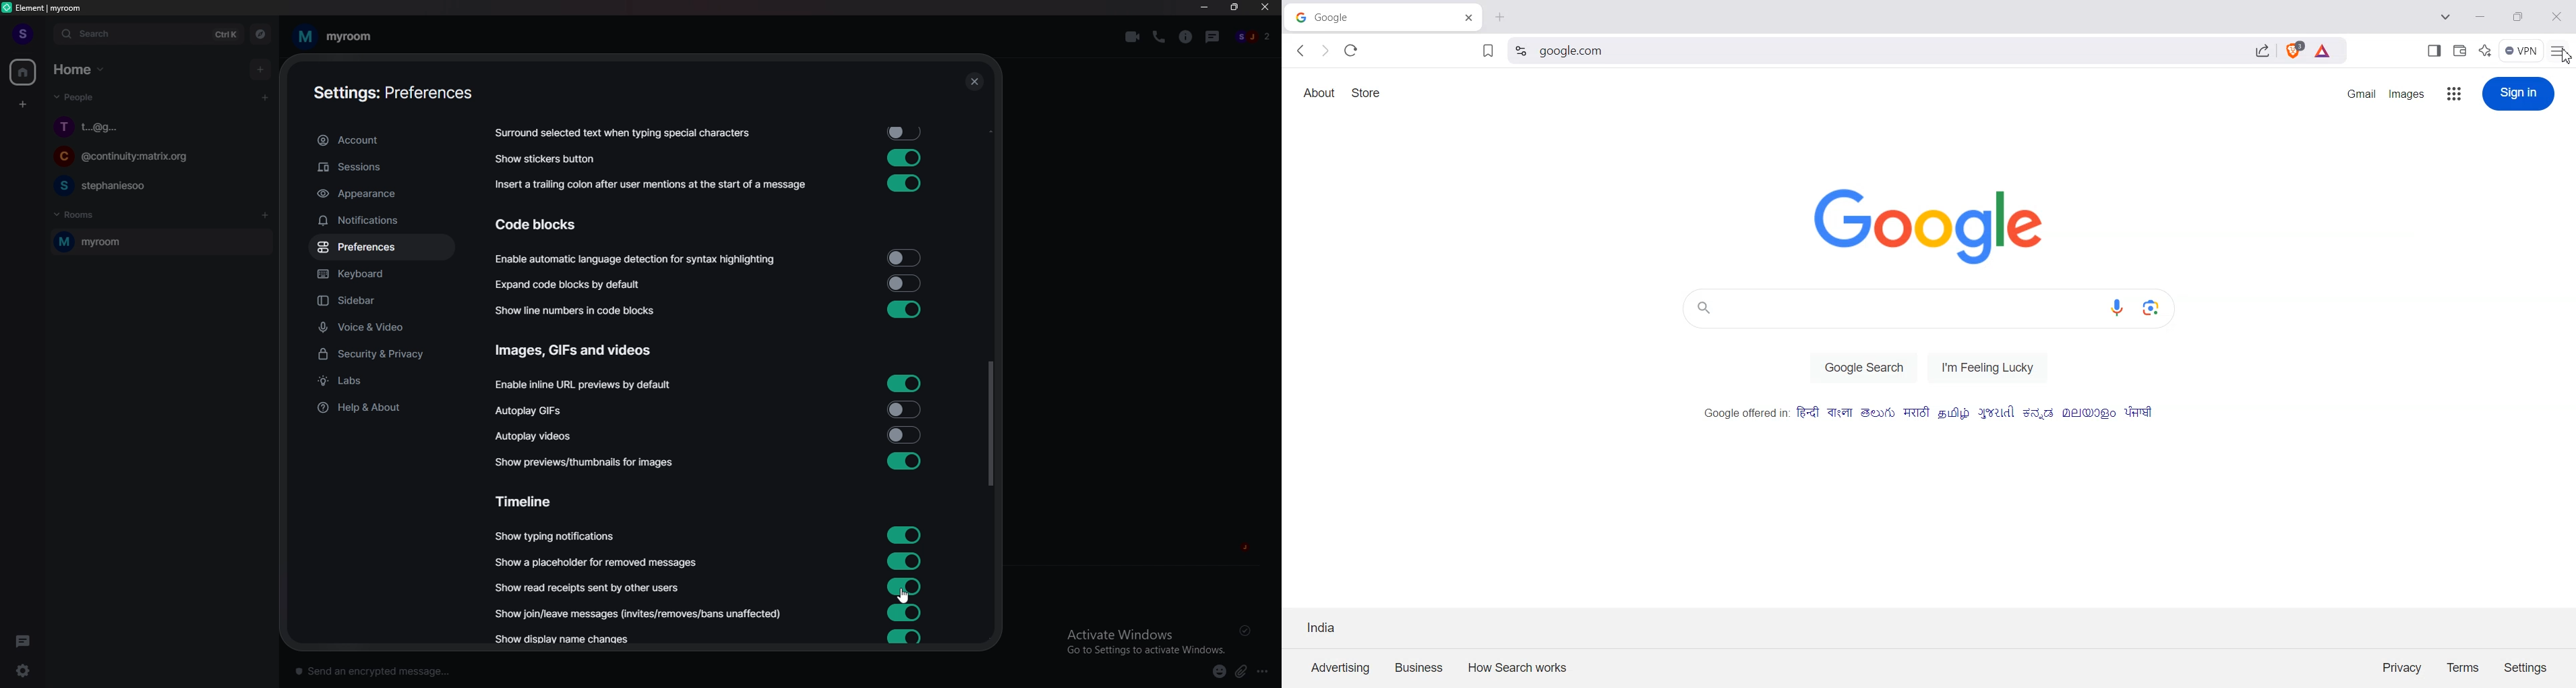 The width and height of the screenshot is (2576, 700). What do you see at coordinates (379, 220) in the screenshot?
I see `notifications` at bounding box center [379, 220].